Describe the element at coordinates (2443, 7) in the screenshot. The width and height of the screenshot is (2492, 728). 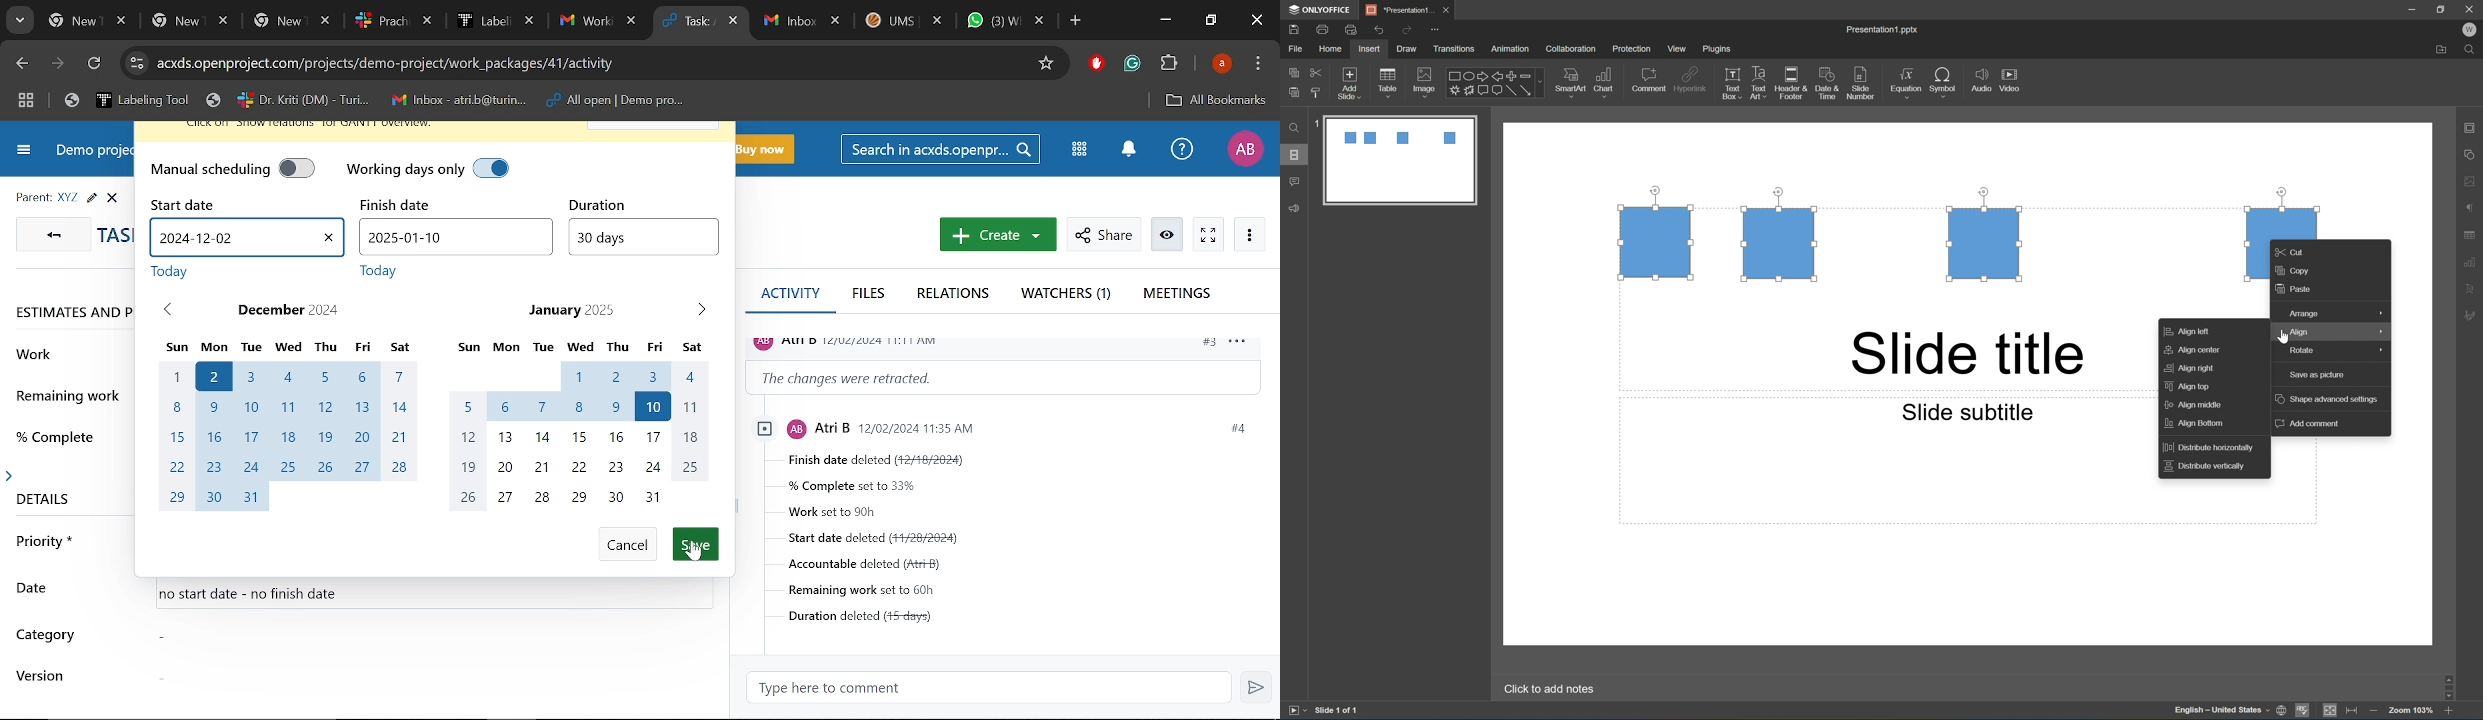
I see `restore down` at that location.